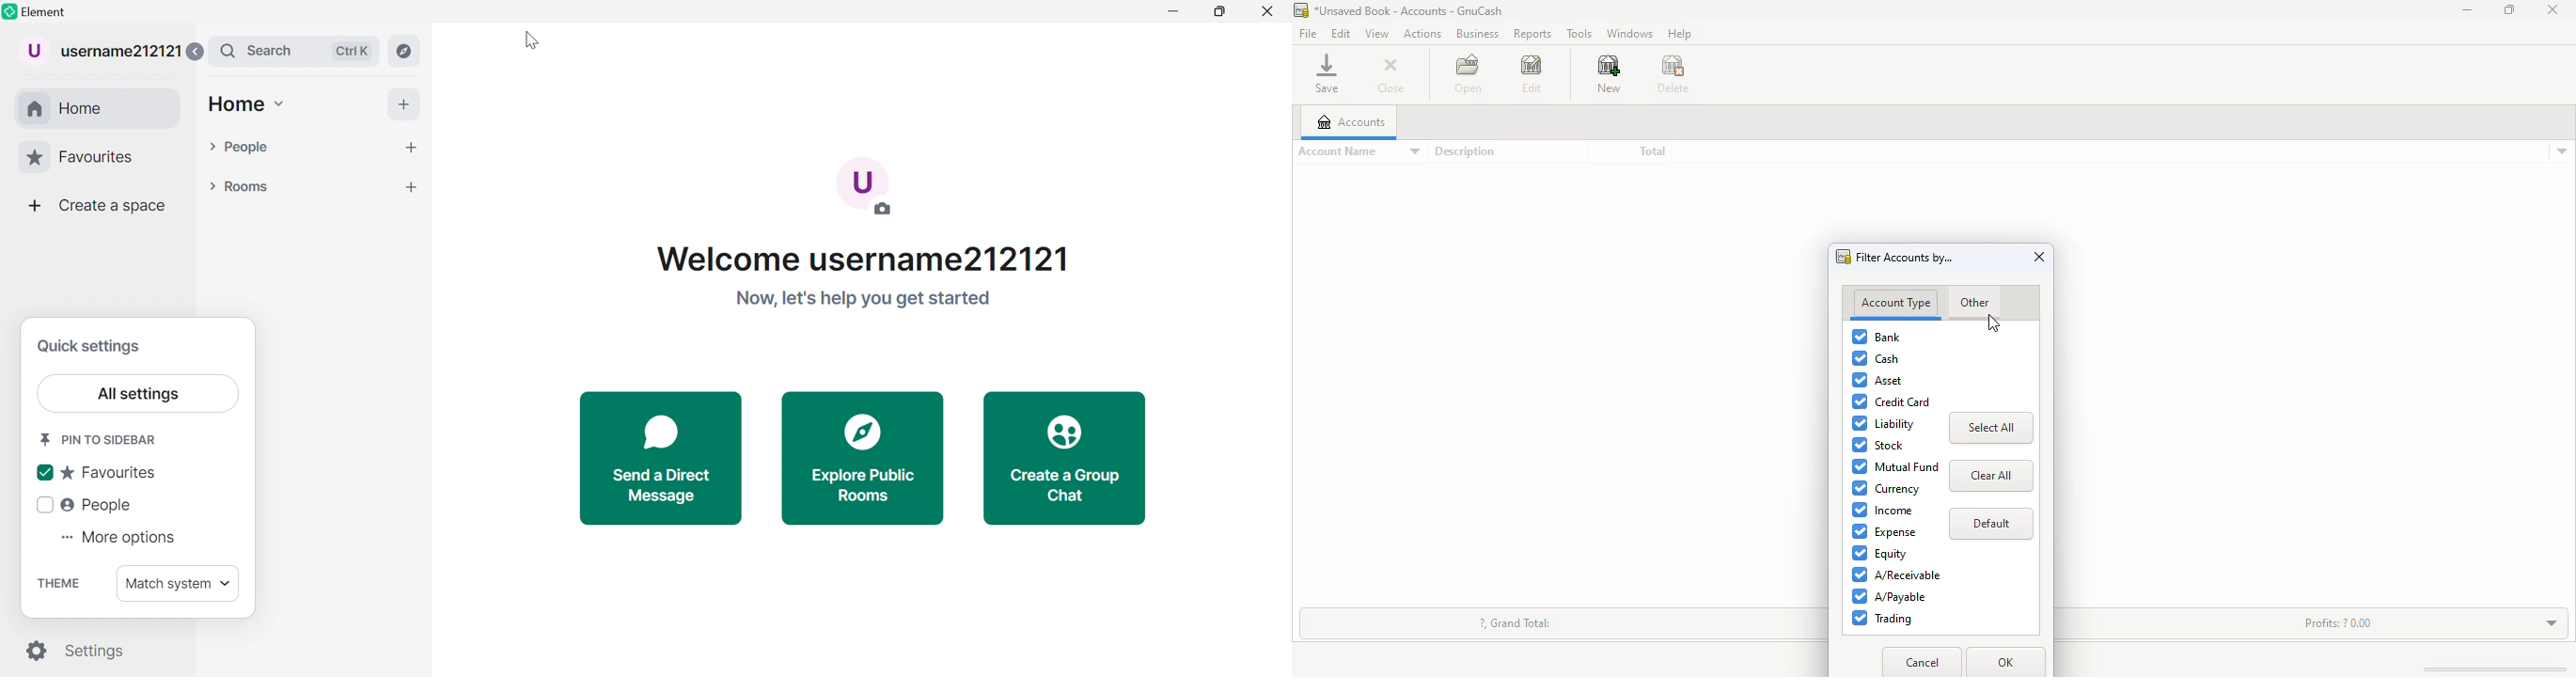 The width and height of the screenshot is (2576, 700). I want to click on Create a Group Chat, so click(1069, 487).